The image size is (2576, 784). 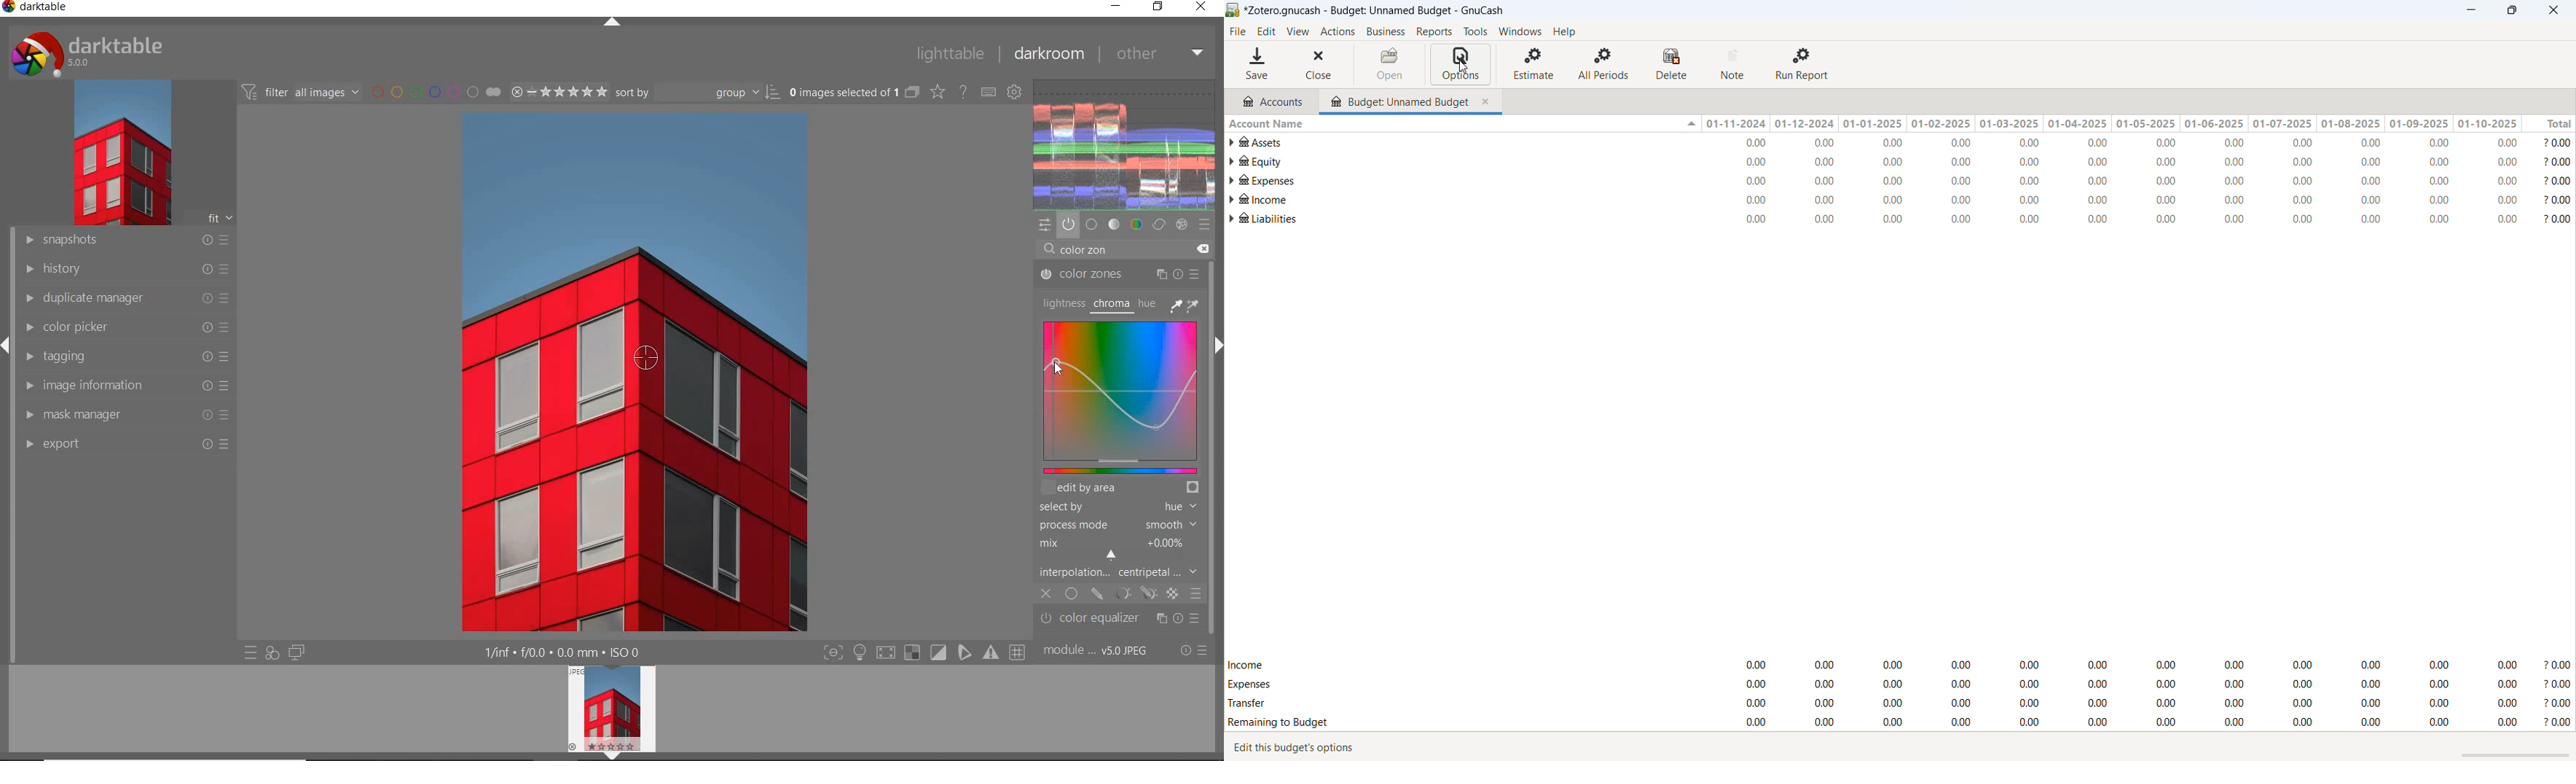 I want to click on presets, so click(x=1204, y=223).